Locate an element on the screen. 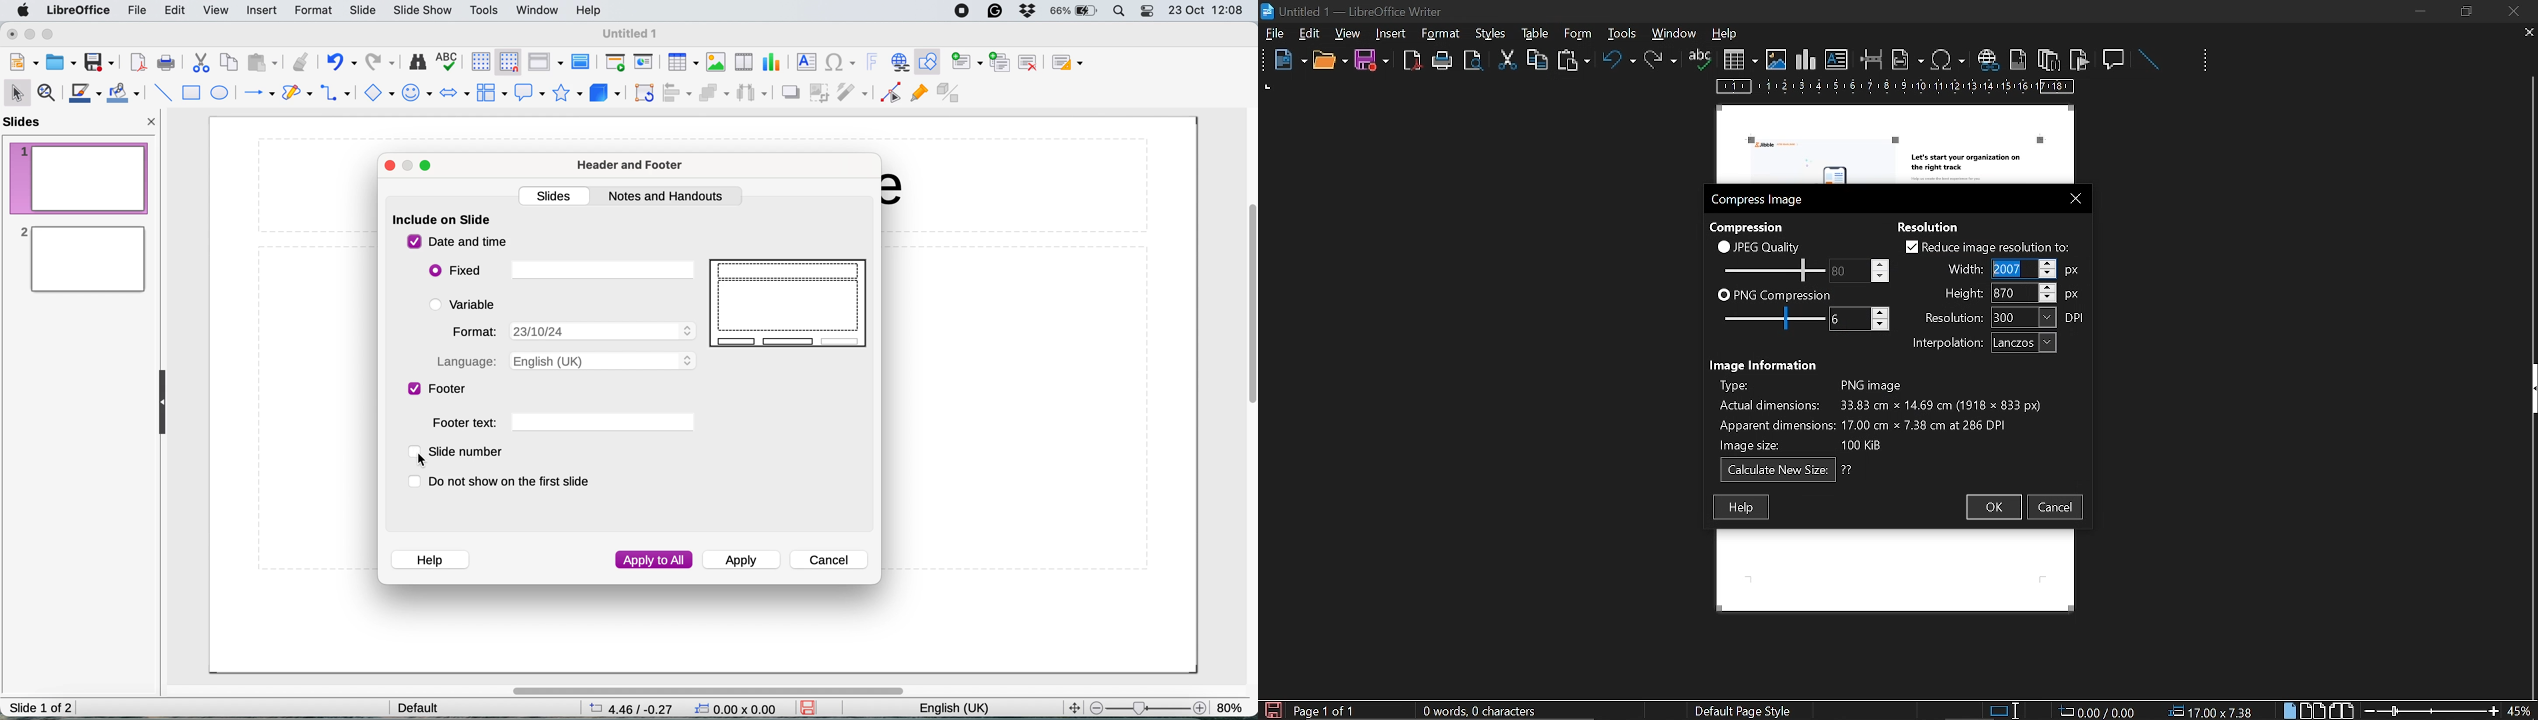 This screenshot has width=2548, height=728. insert symbol is located at coordinates (1948, 59).